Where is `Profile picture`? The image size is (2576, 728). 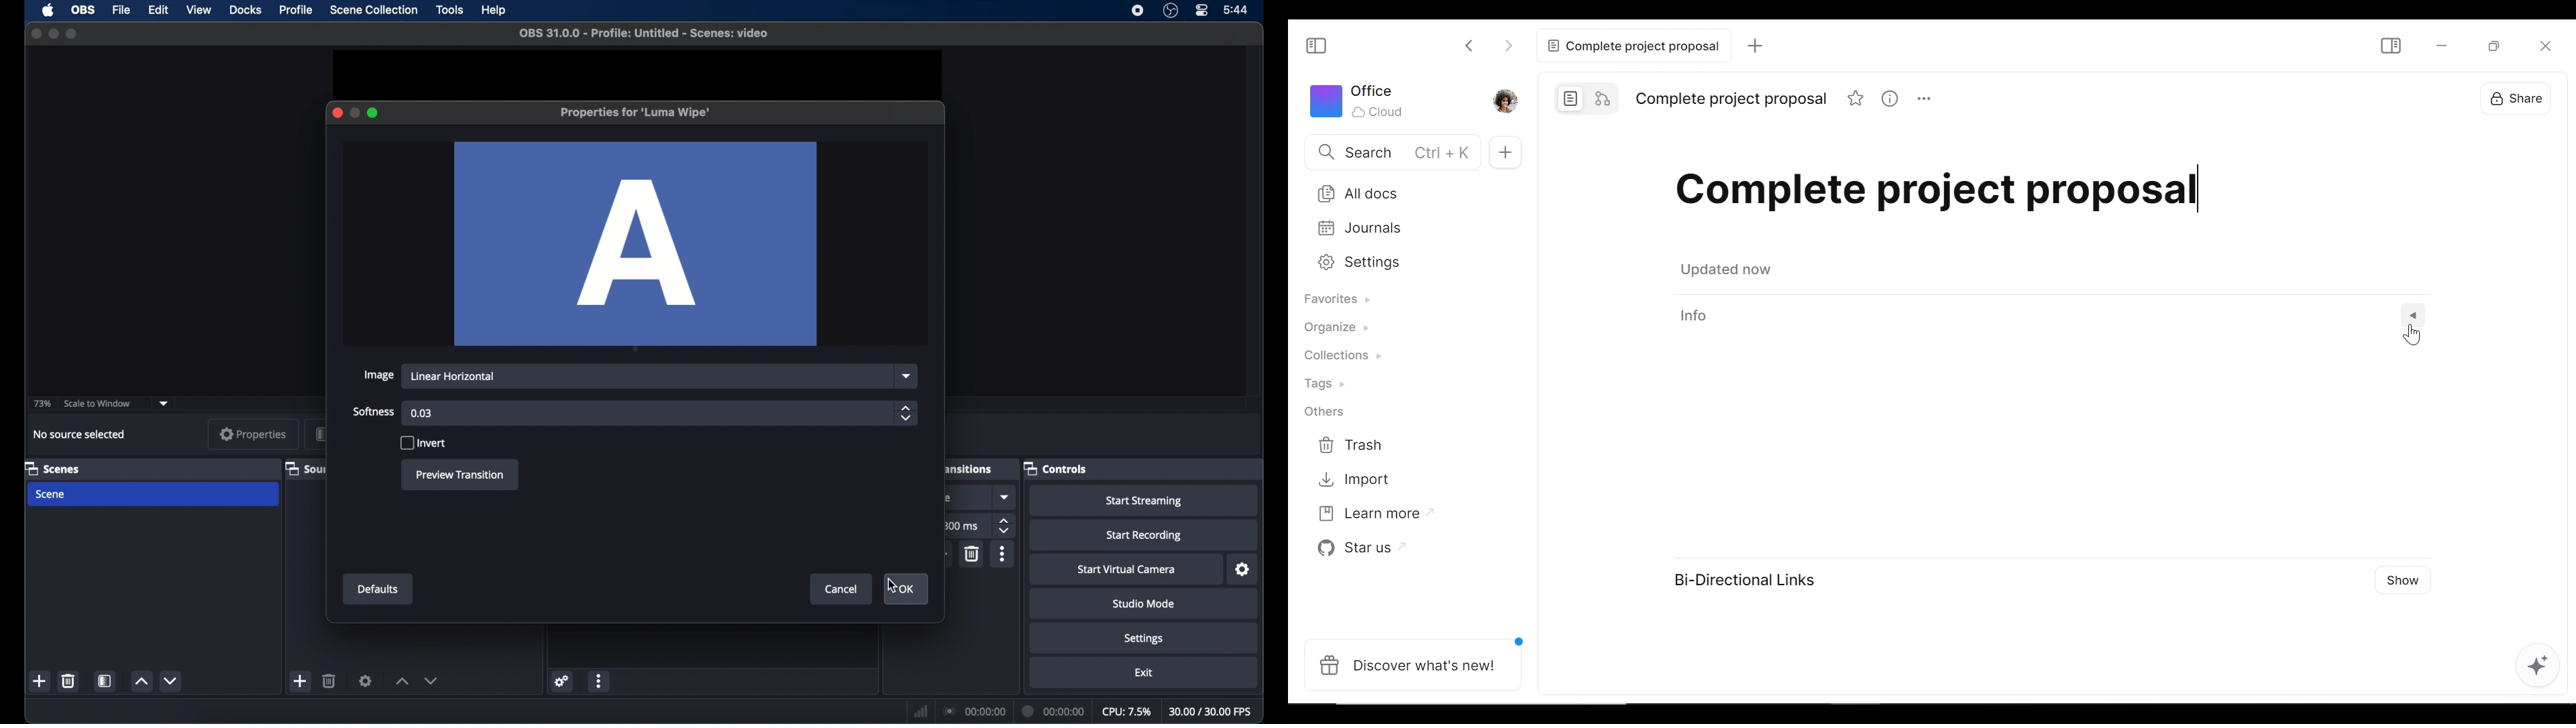 Profile picture is located at coordinates (1506, 100).